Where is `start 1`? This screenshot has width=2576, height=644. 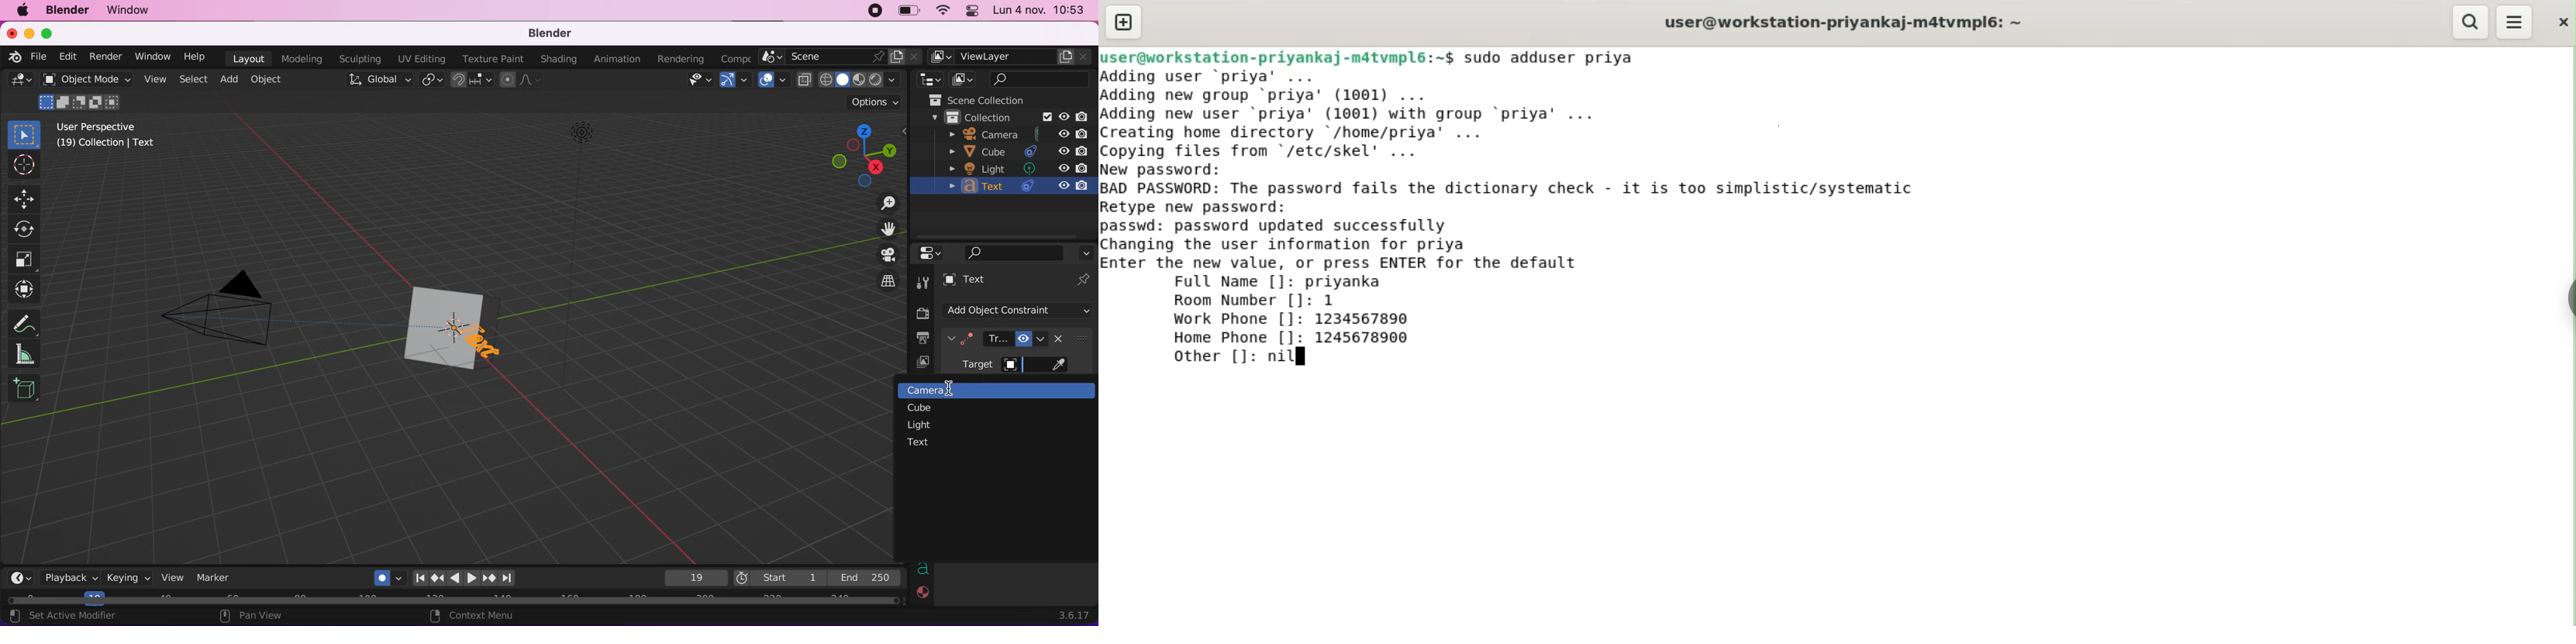
start 1 is located at coordinates (776, 577).